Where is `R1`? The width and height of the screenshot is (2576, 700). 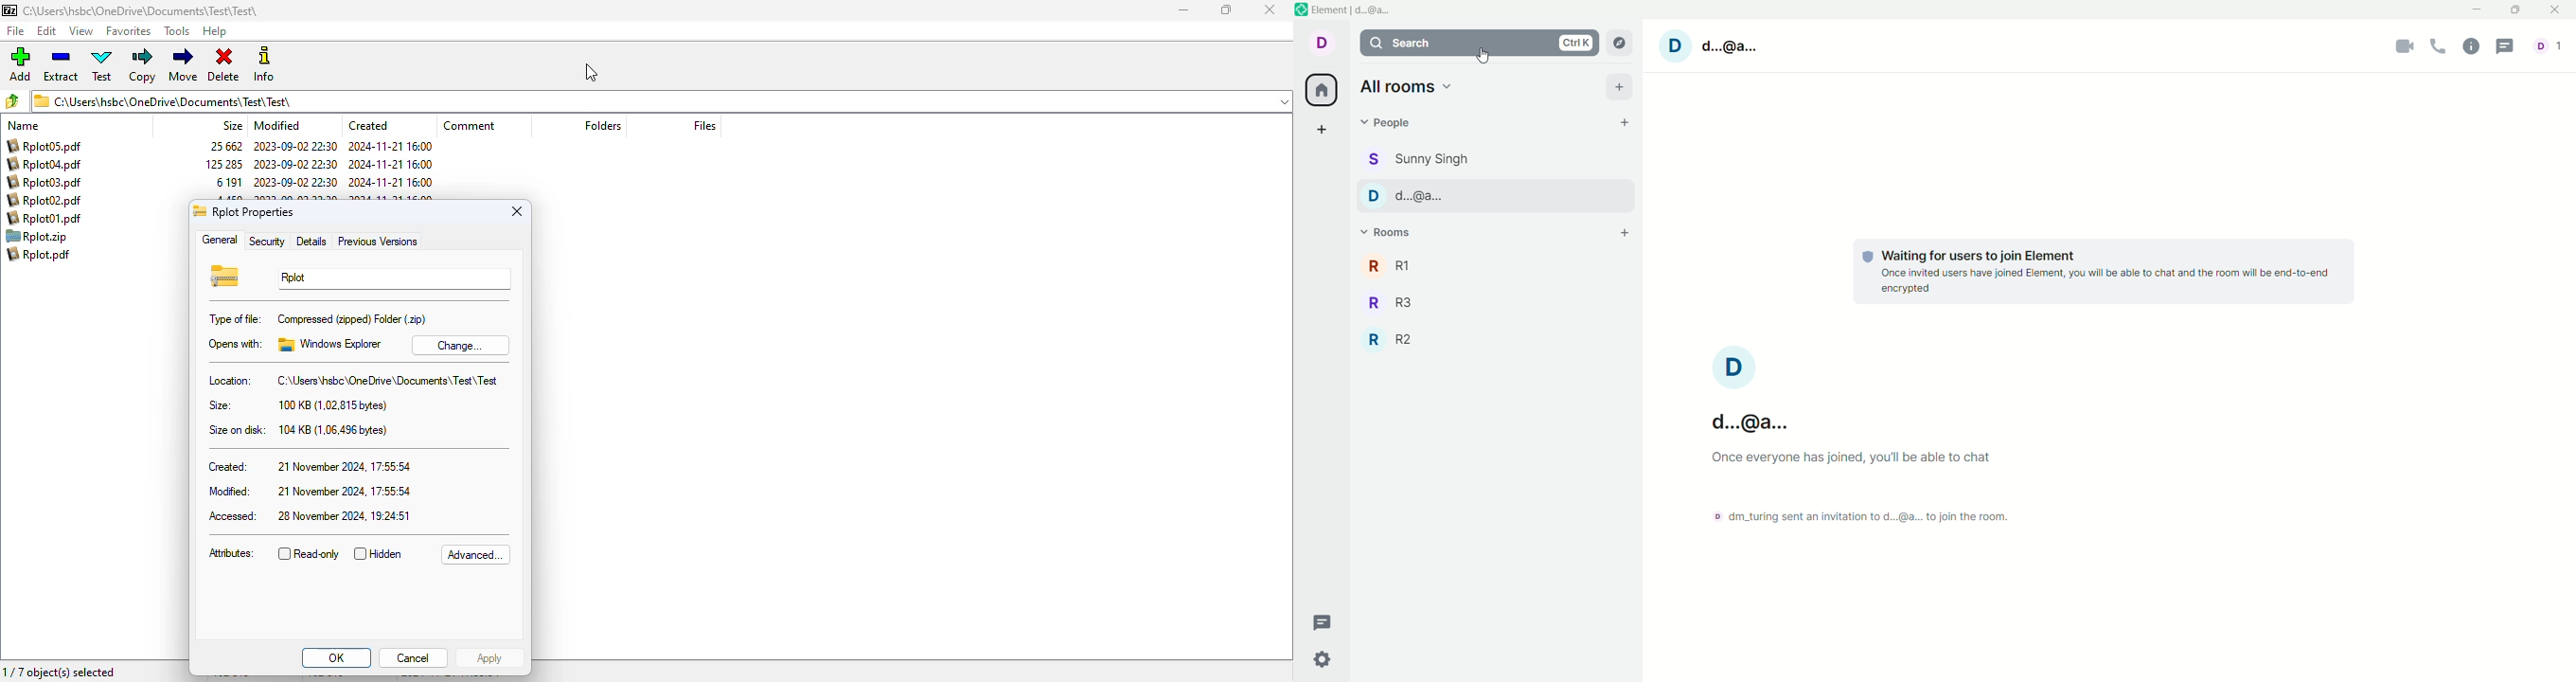
R1 is located at coordinates (1385, 267).